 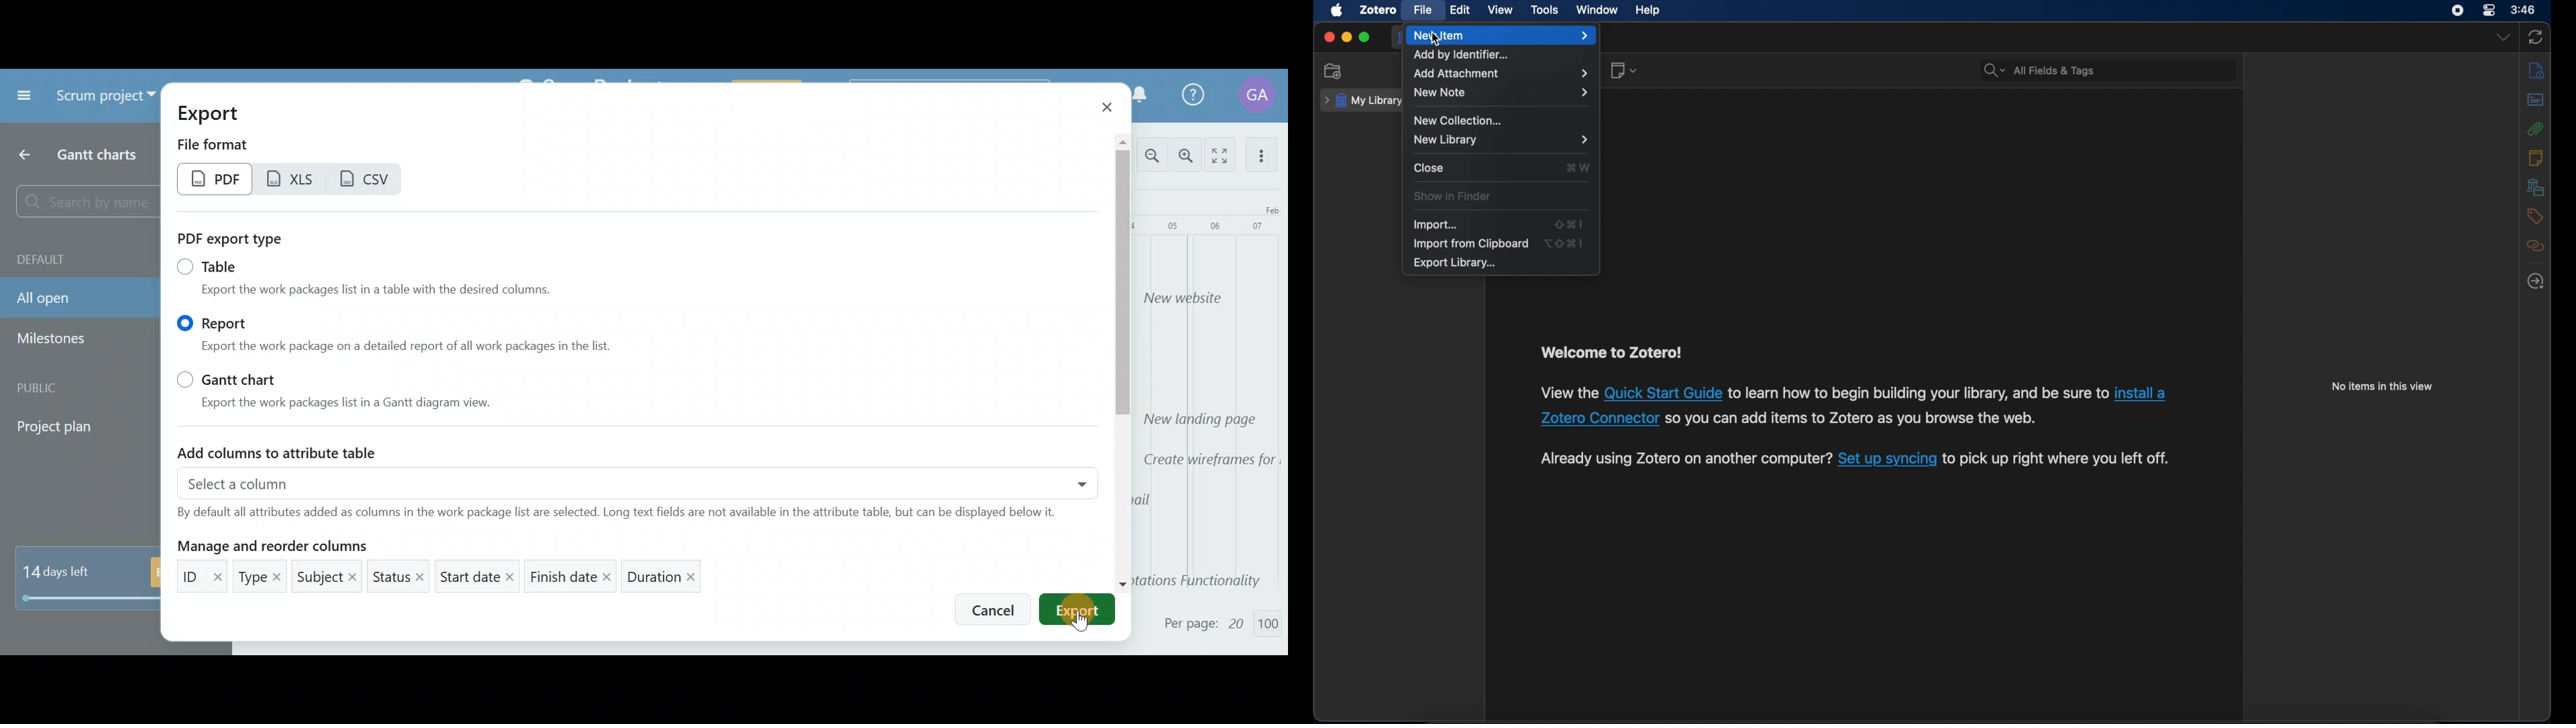 I want to click on minimize, so click(x=1346, y=37).